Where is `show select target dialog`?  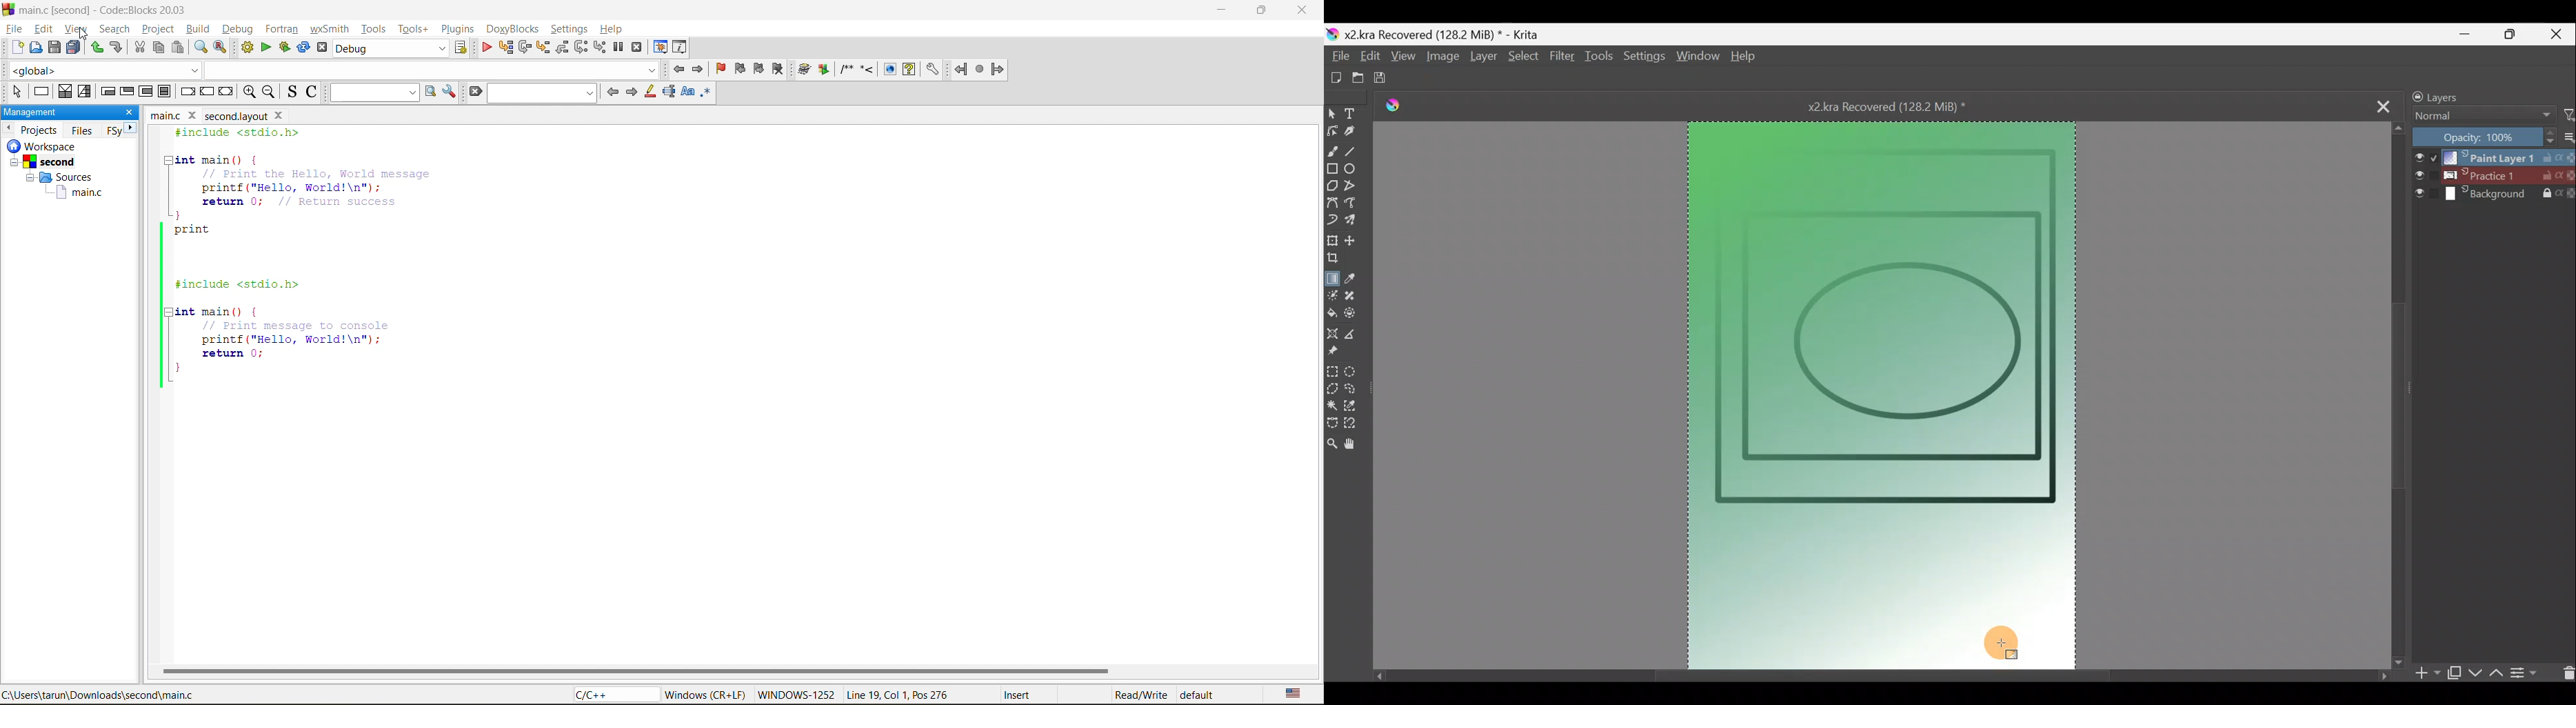 show select target dialog is located at coordinates (459, 48).